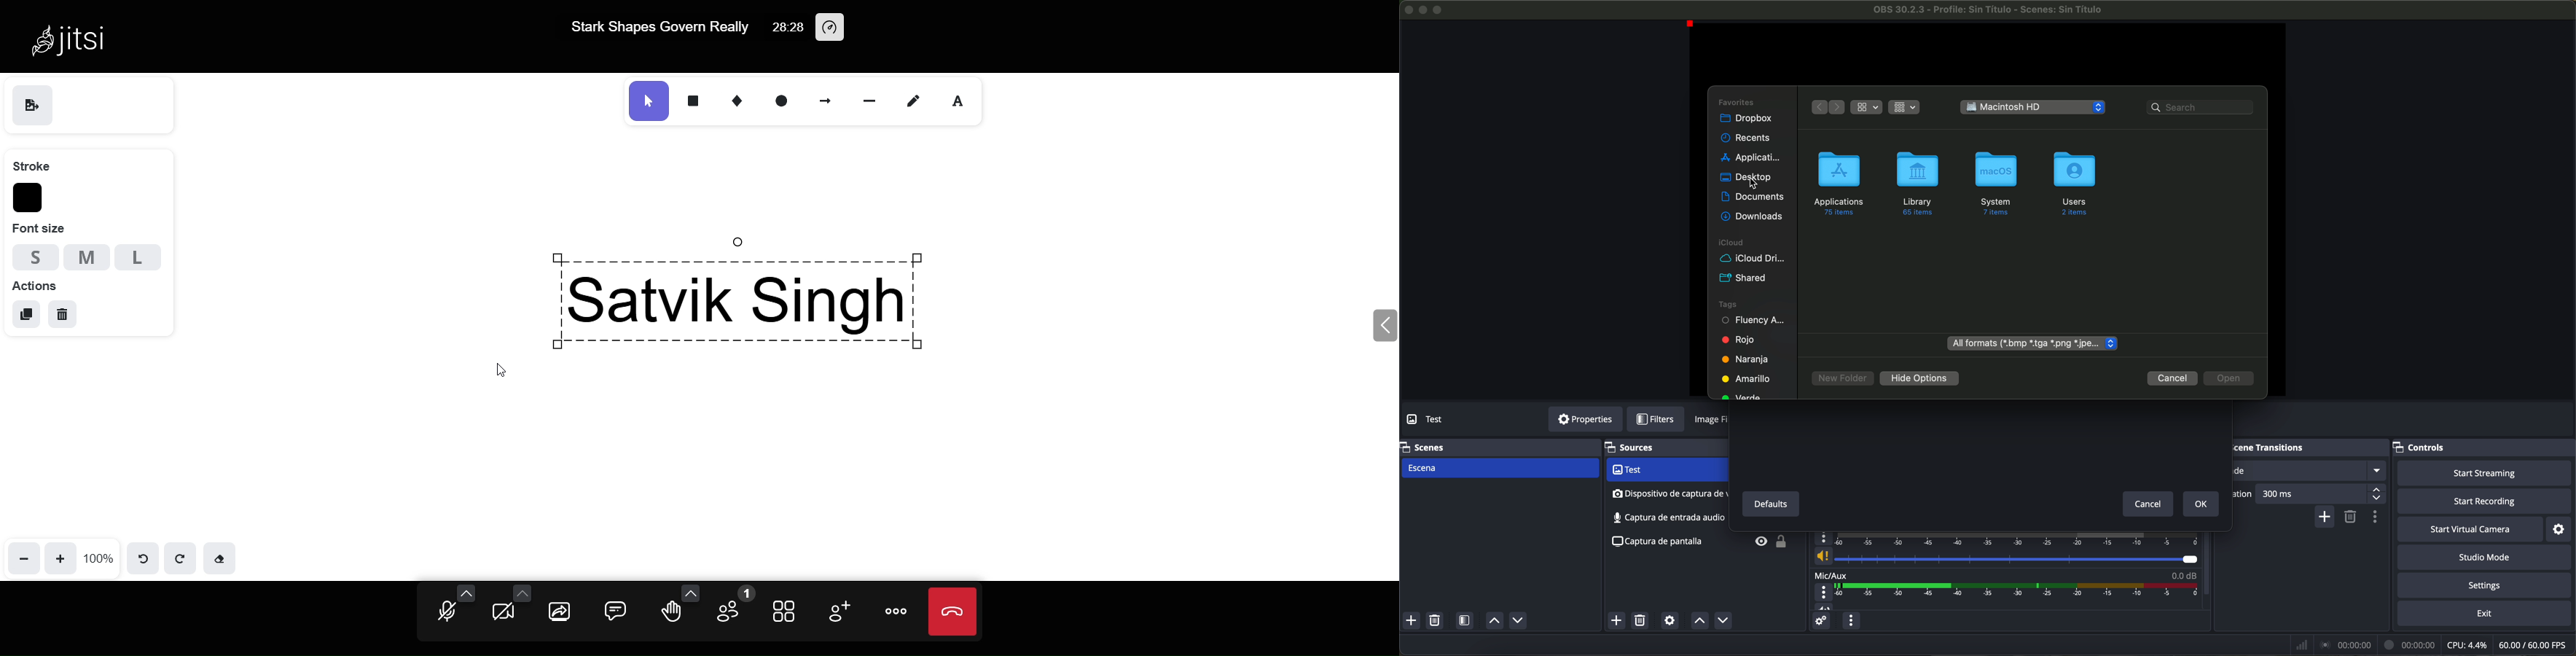 This screenshot has height=672, width=2576. Describe the element at coordinates (2486, 614) in the screenshot. I see `exit` at that location.